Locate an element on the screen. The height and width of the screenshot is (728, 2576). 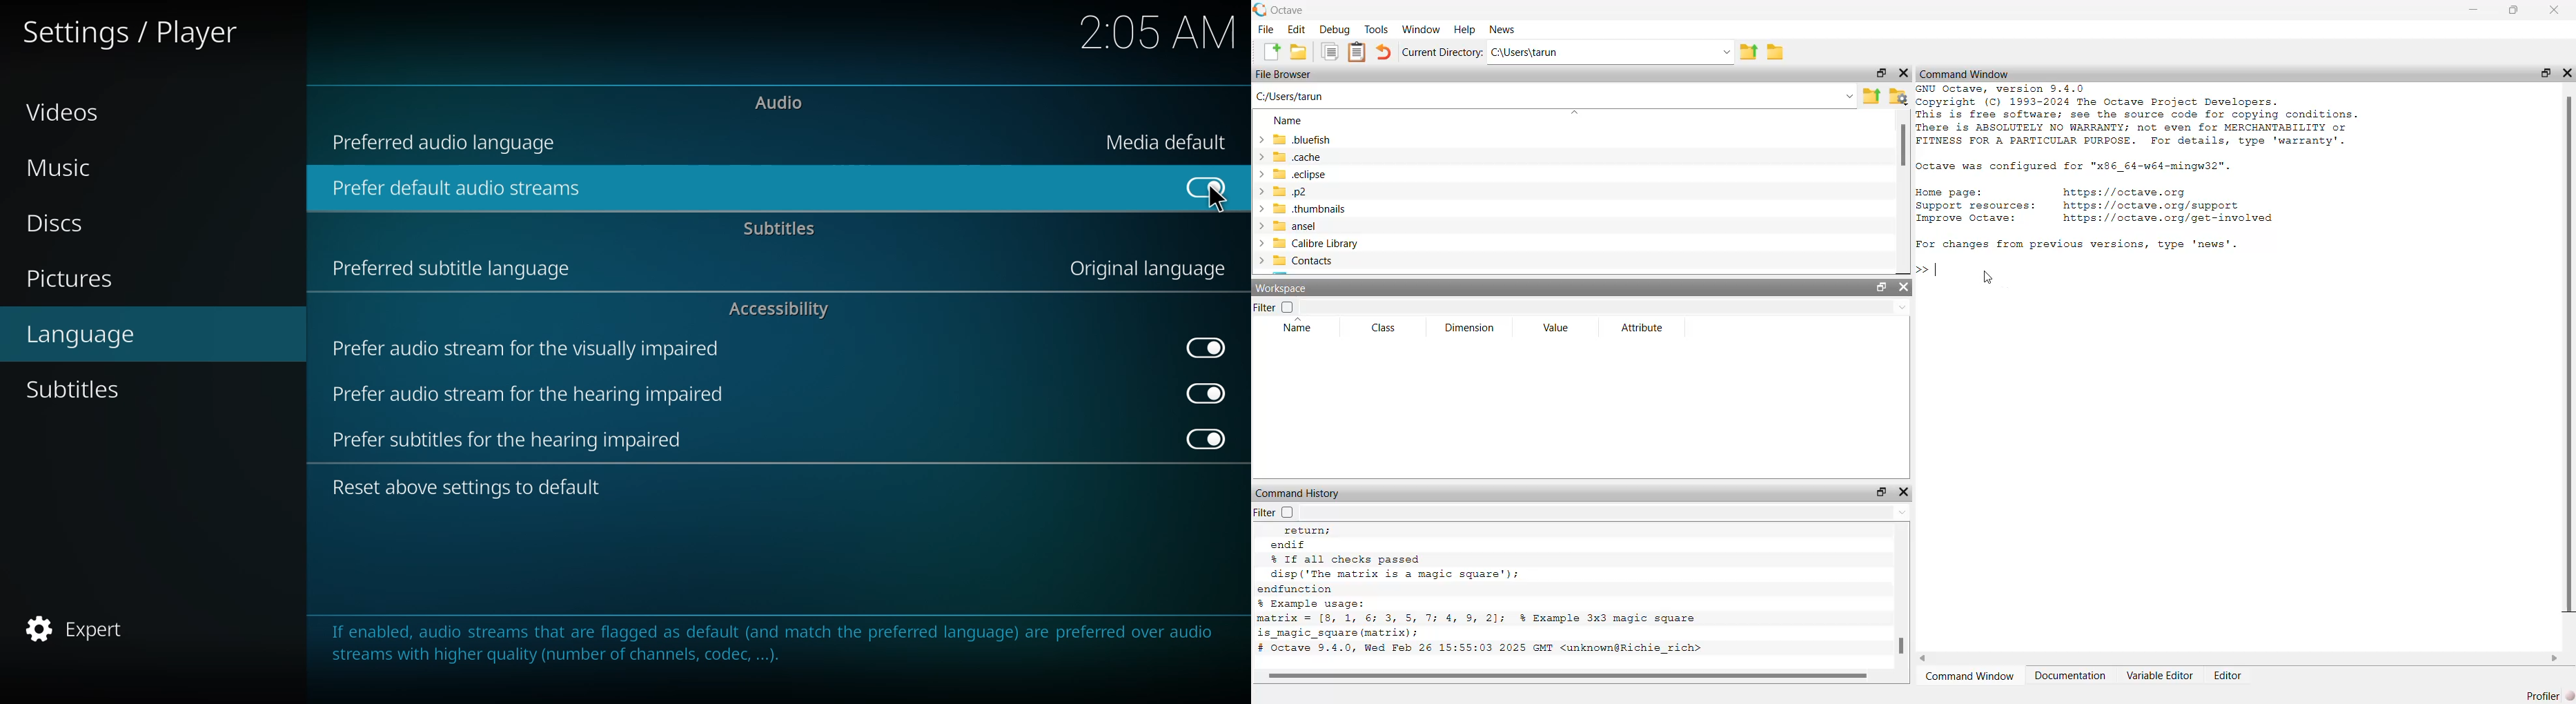
original language is located at coordinates (1146, 270).